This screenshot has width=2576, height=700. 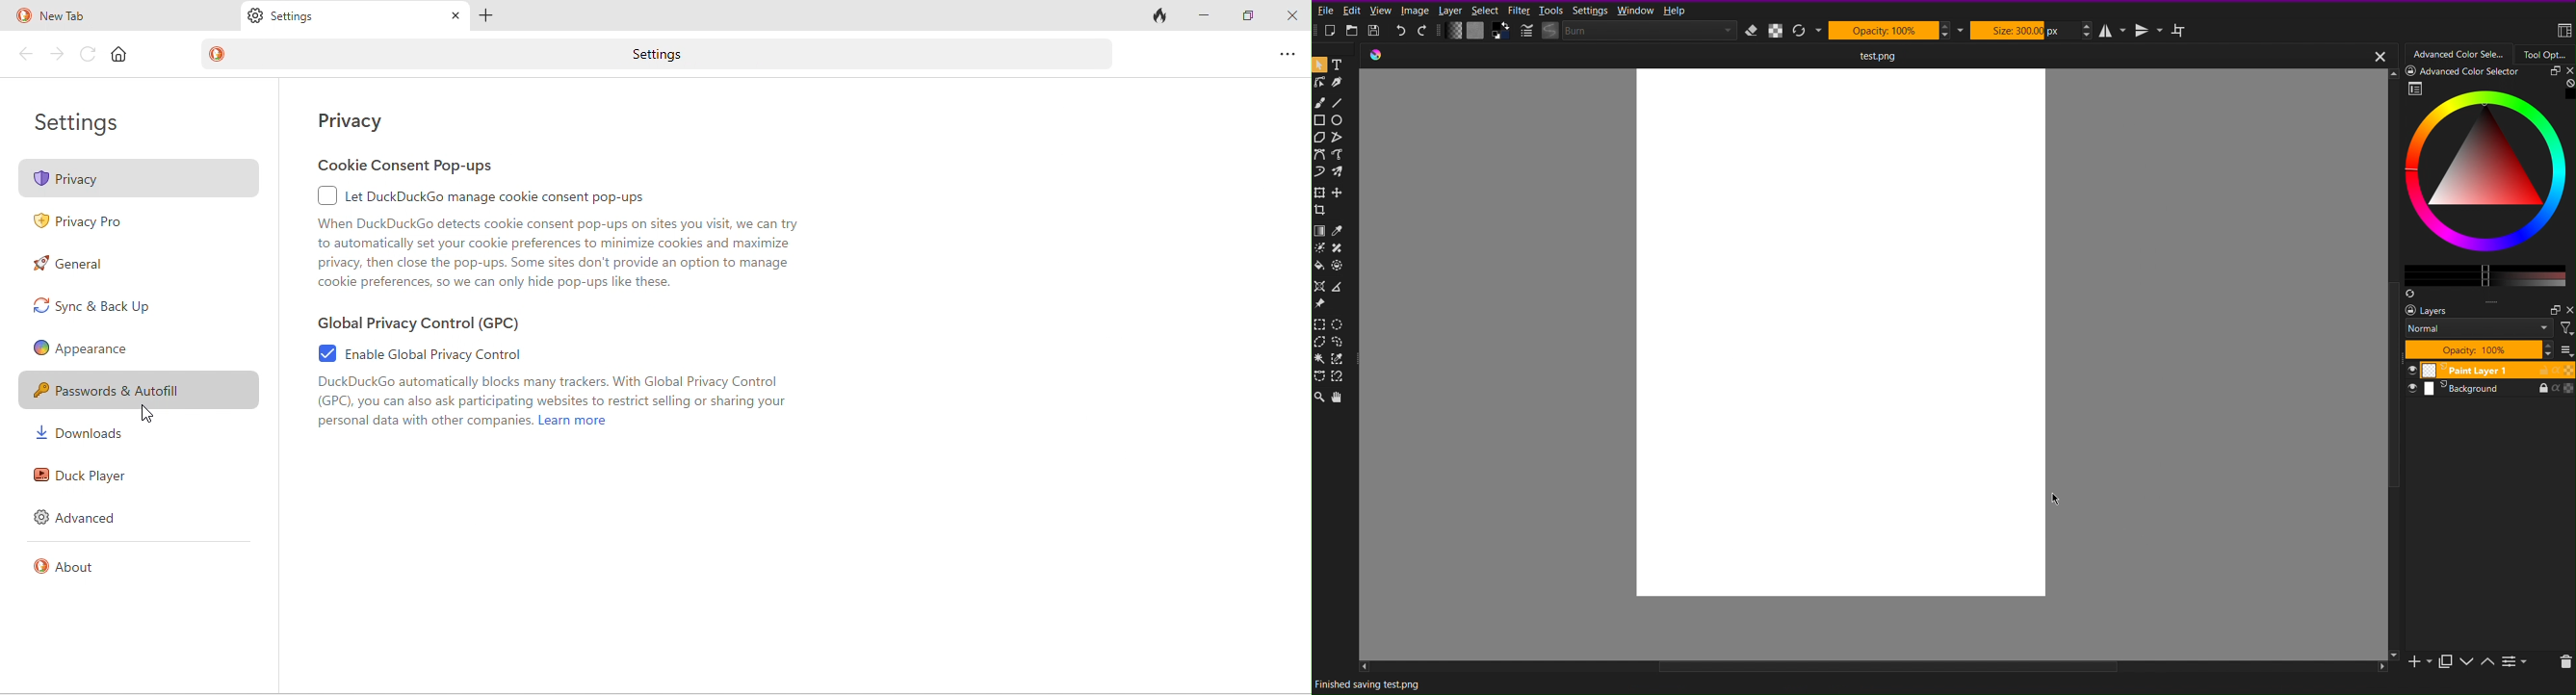 I want to click on Settings, so click(x=1590, y=10).